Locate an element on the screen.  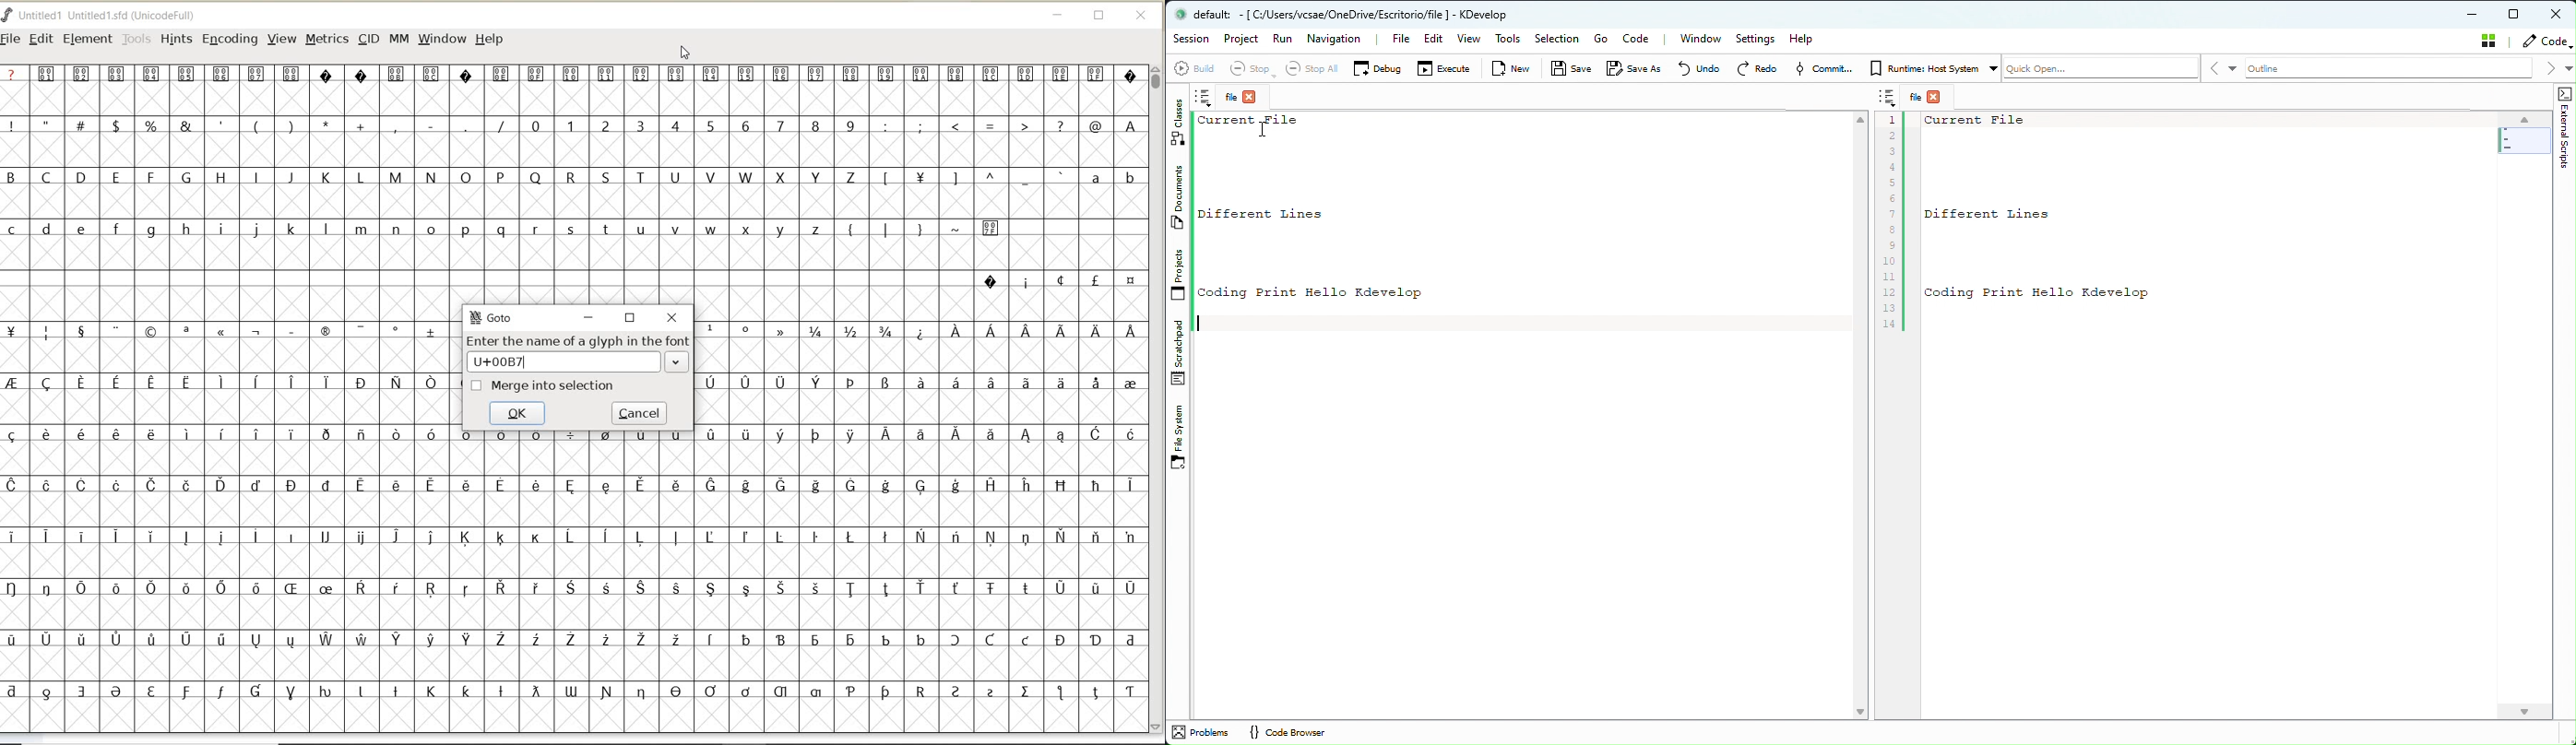
EDIT is located at coordinates (41, 40).